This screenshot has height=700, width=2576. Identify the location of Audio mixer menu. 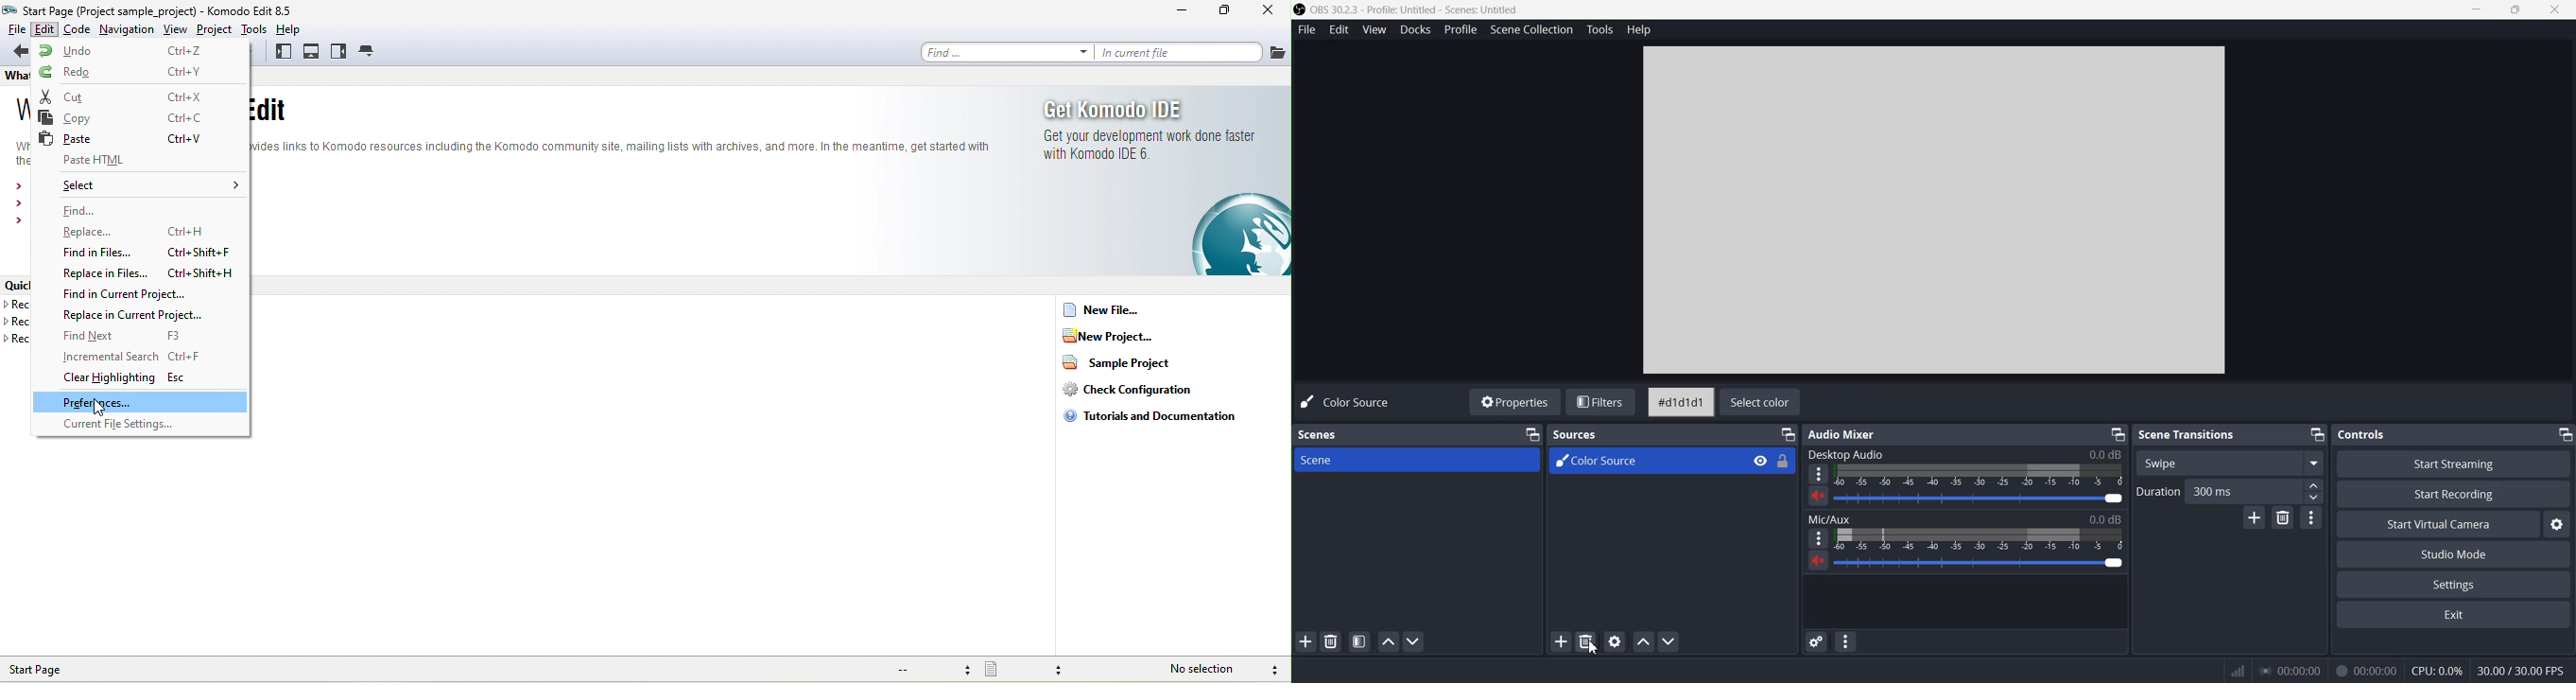
(1845, 641).